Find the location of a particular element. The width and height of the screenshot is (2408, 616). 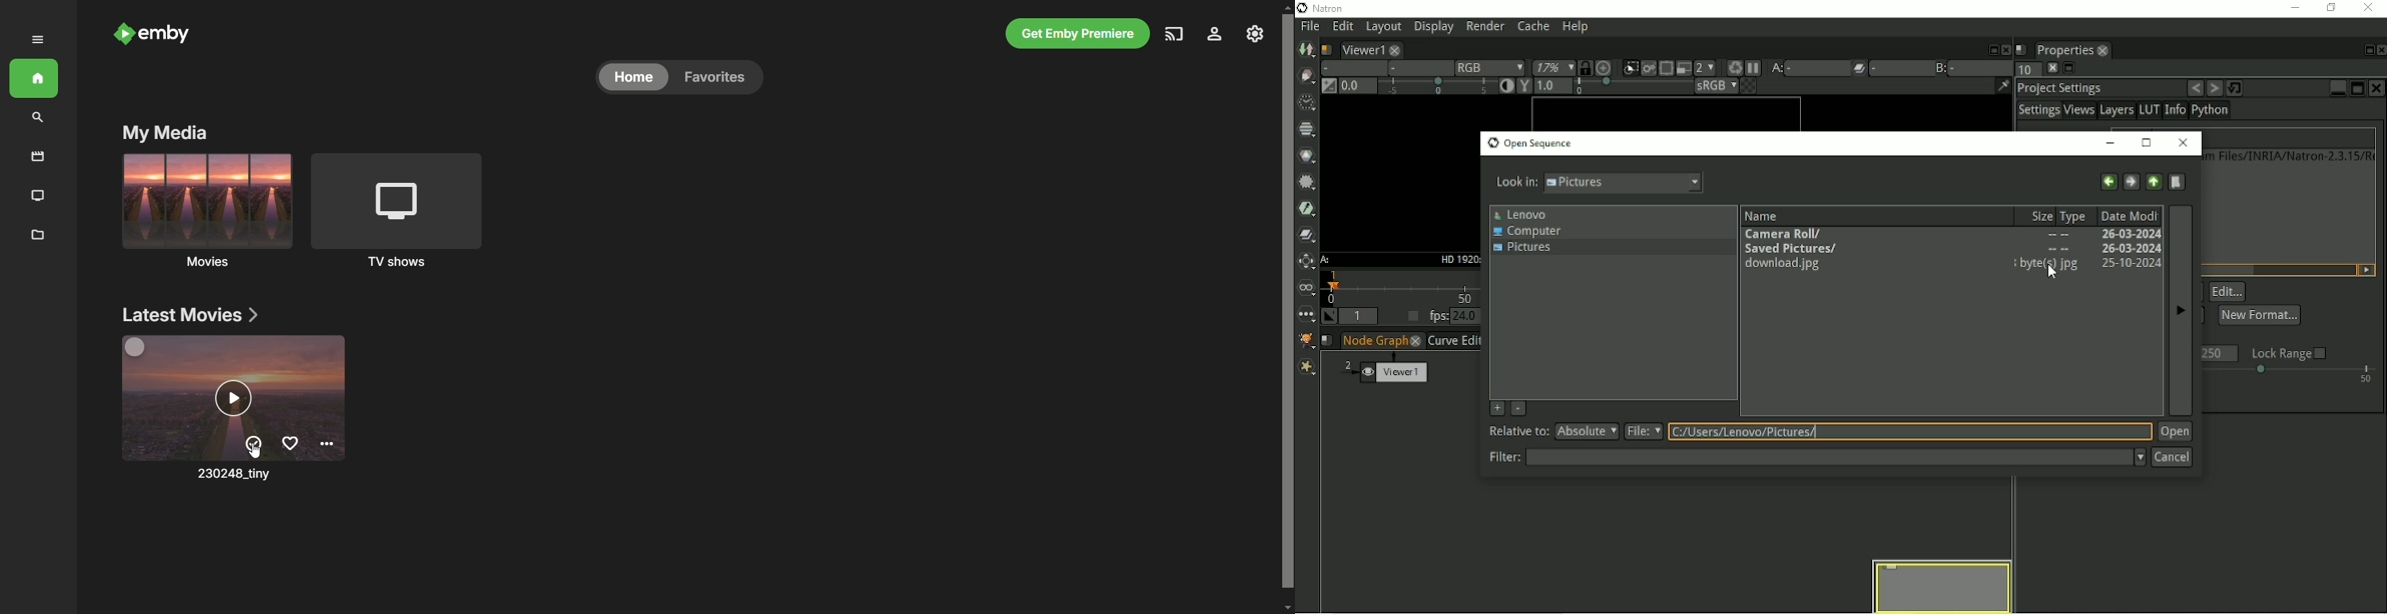

Lock range is located at coordinates (2289, 353).